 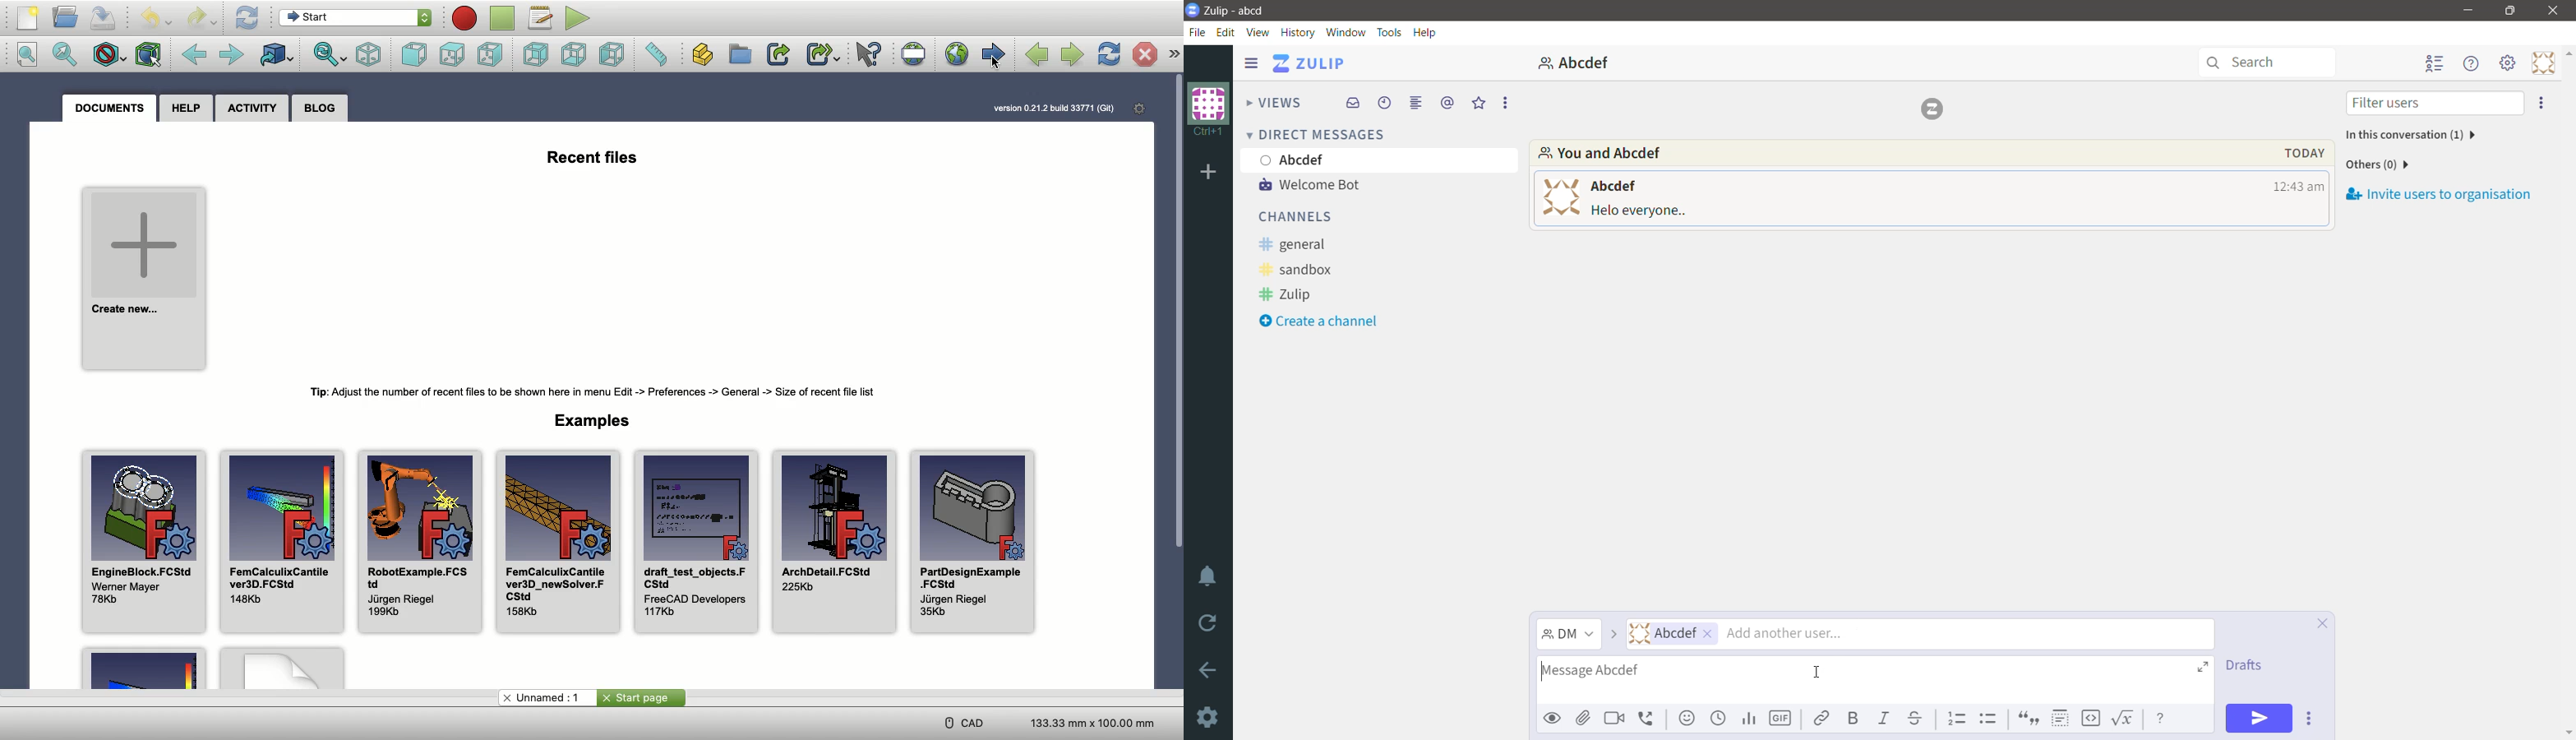 What do you see at coordinates (594, 156) in the screenshot?
I see `Recent files` at bounding box center [594, 156].